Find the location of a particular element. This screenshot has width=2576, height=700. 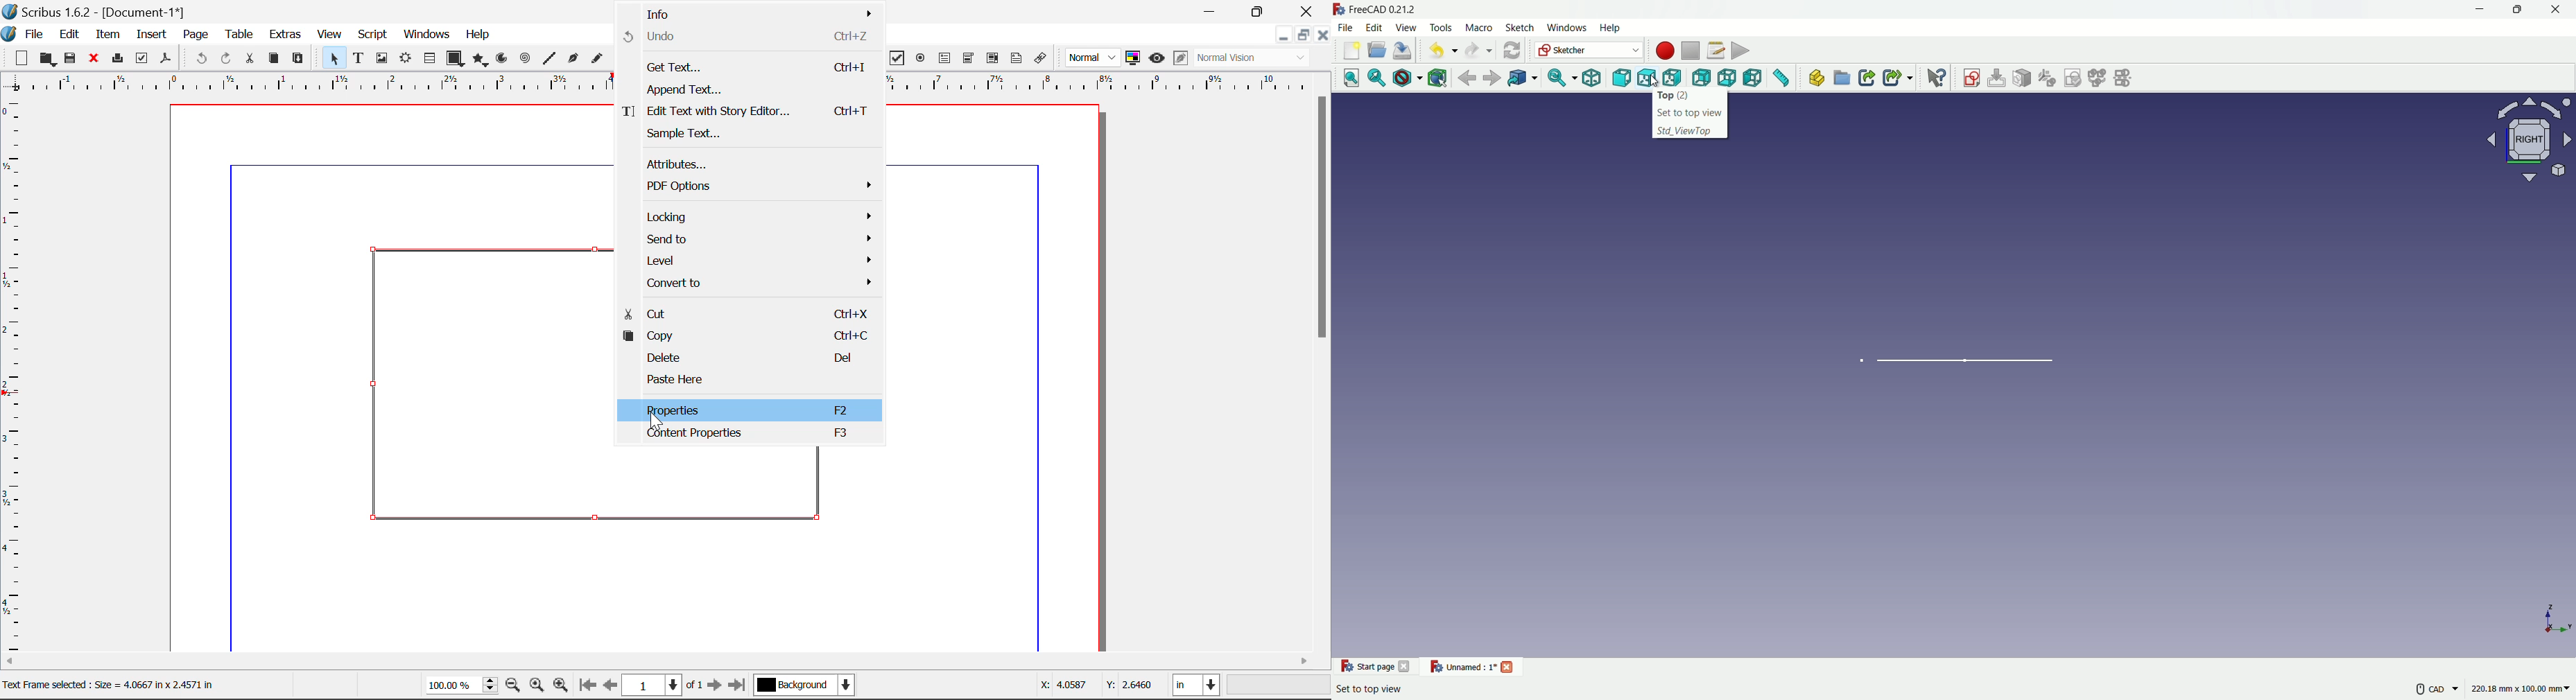

Spiral is located at coordinates (525, 58).